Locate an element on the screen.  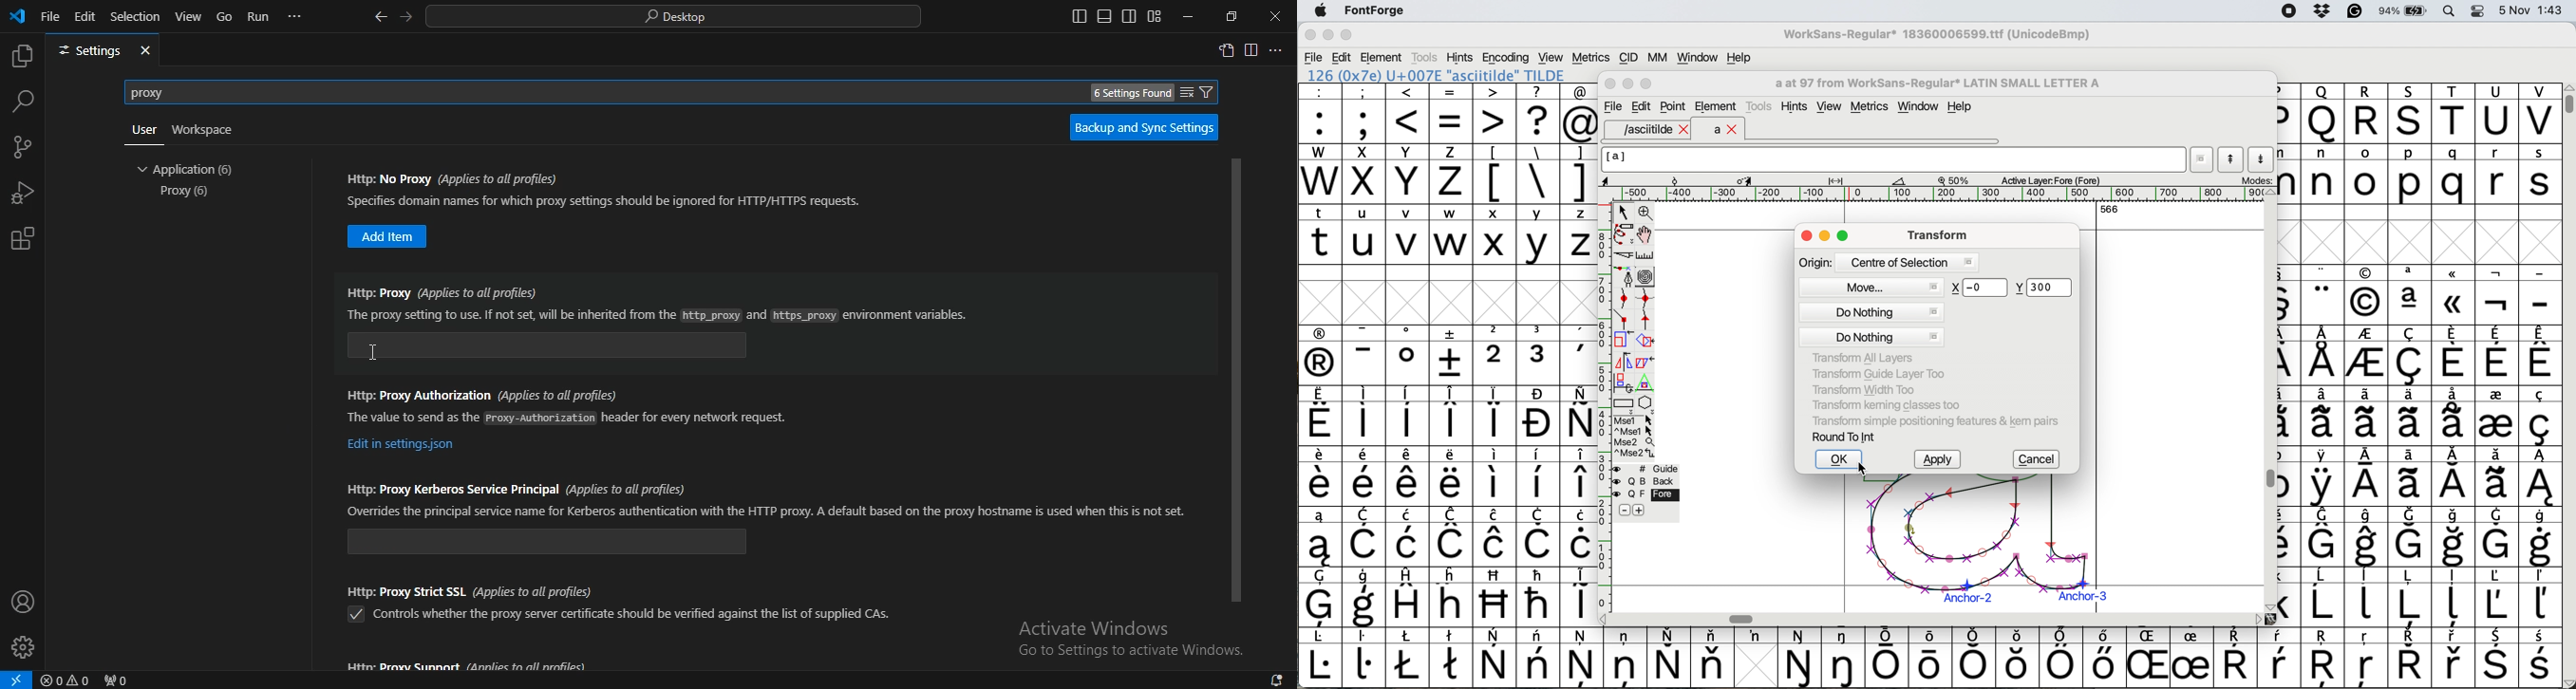
symbol is located at coordinates (1933, 656).